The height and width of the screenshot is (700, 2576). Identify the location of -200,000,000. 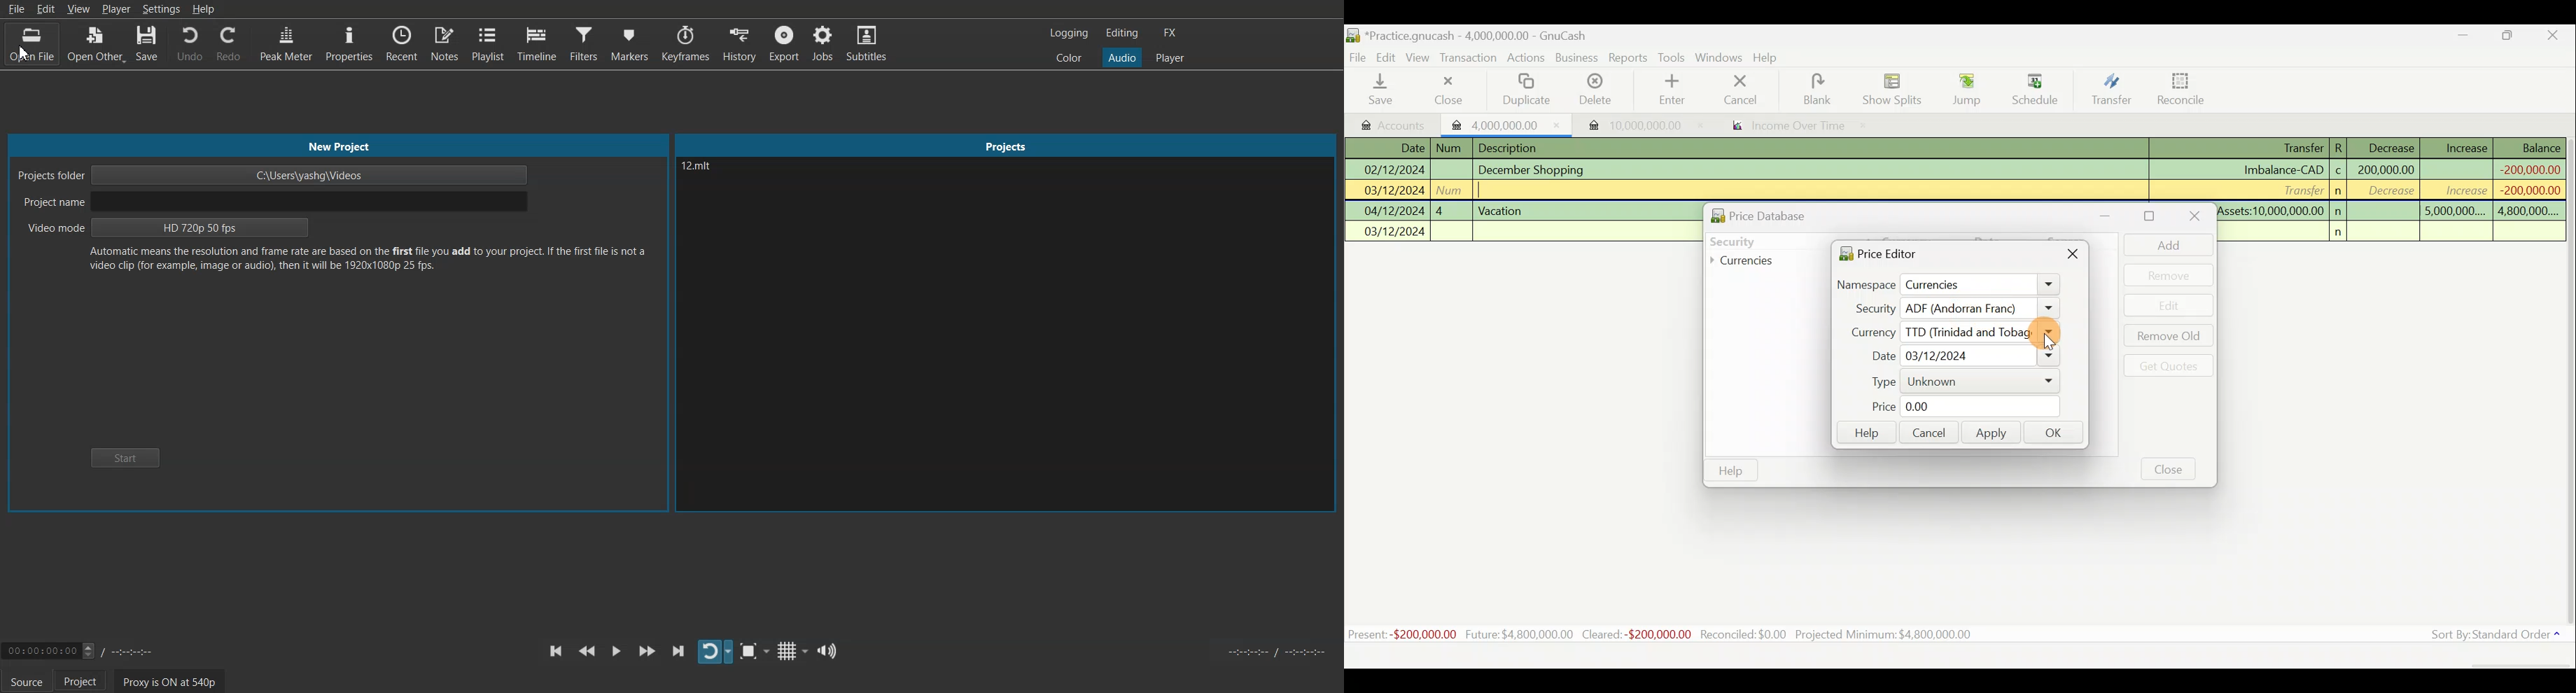
(2525, 190).